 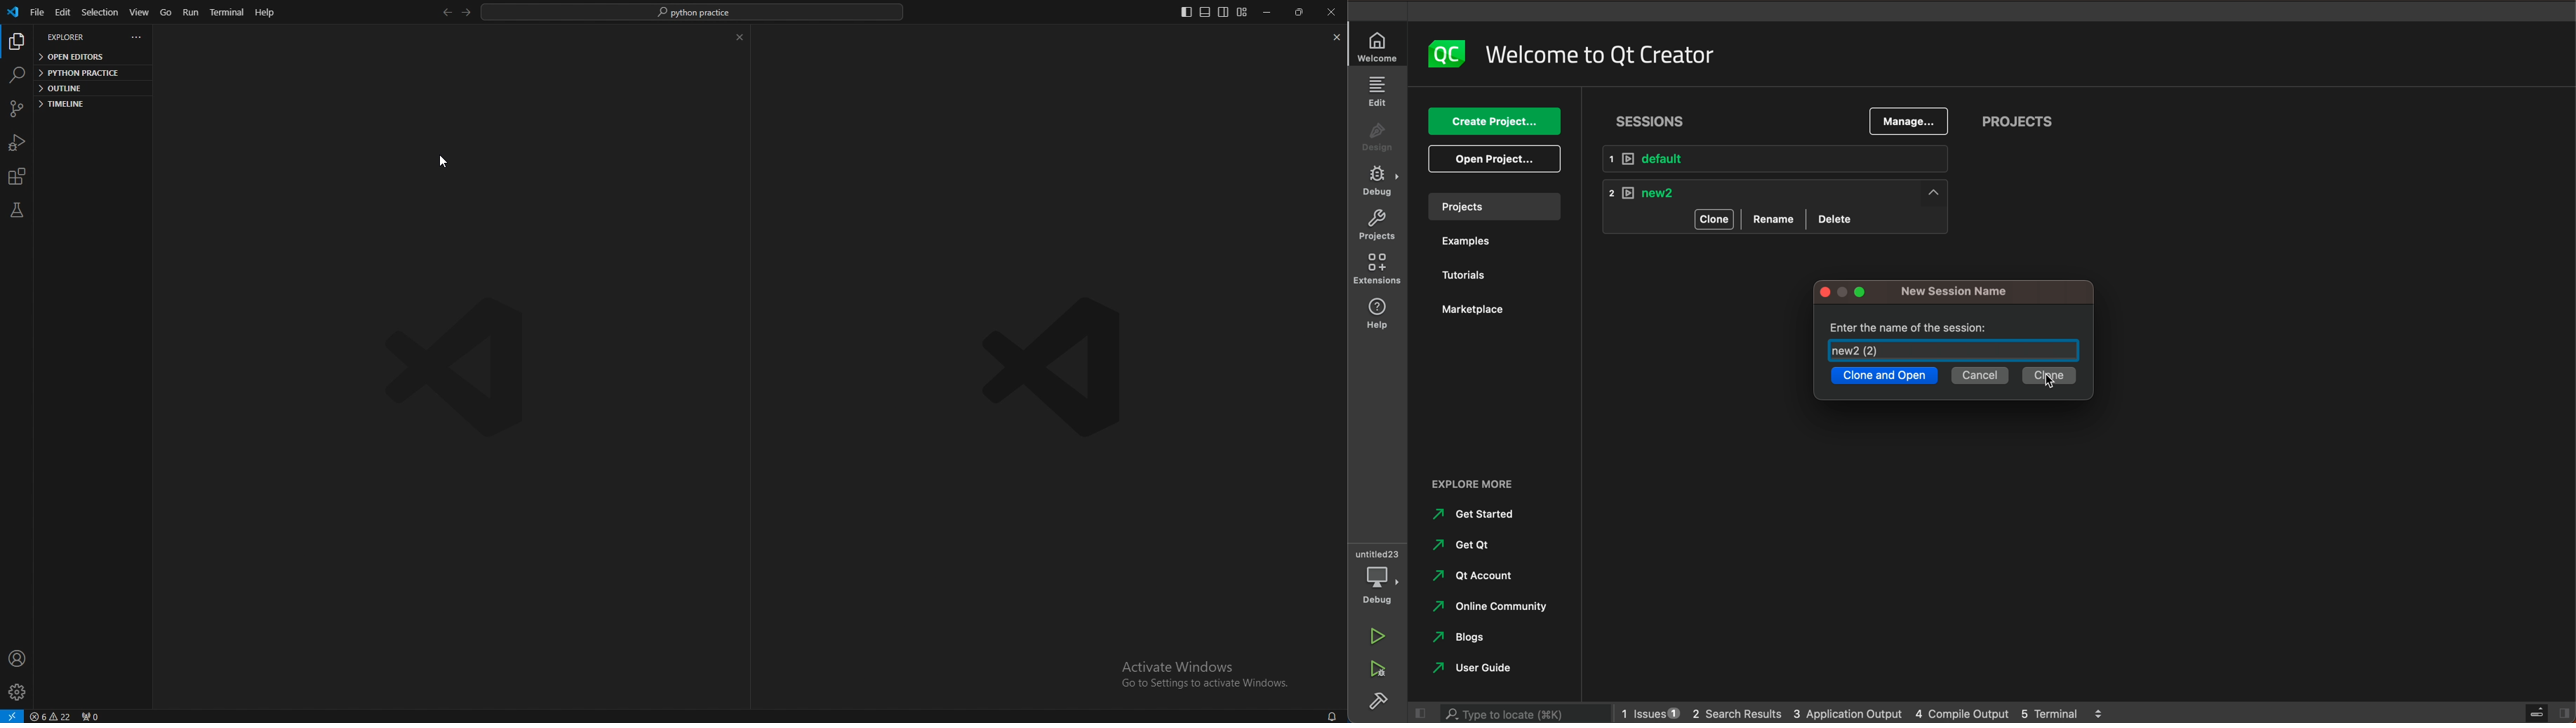 I want to click on source control, so click(x=17, y=109).